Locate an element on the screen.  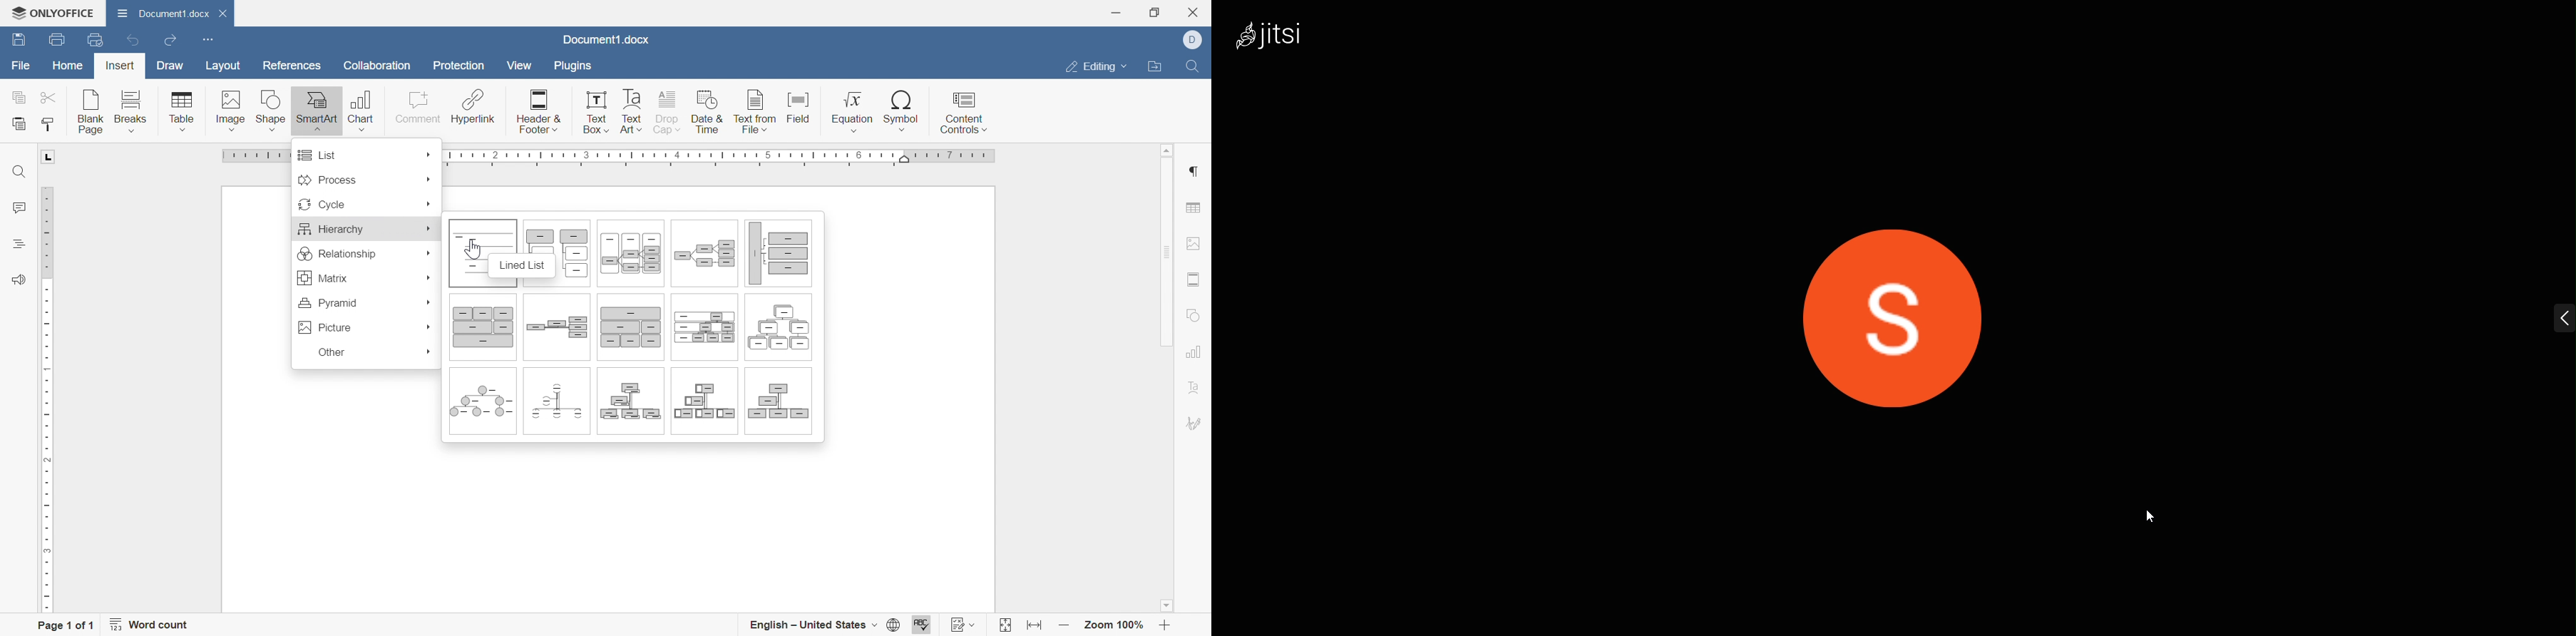
Text box is located at coordinates (599, 114).